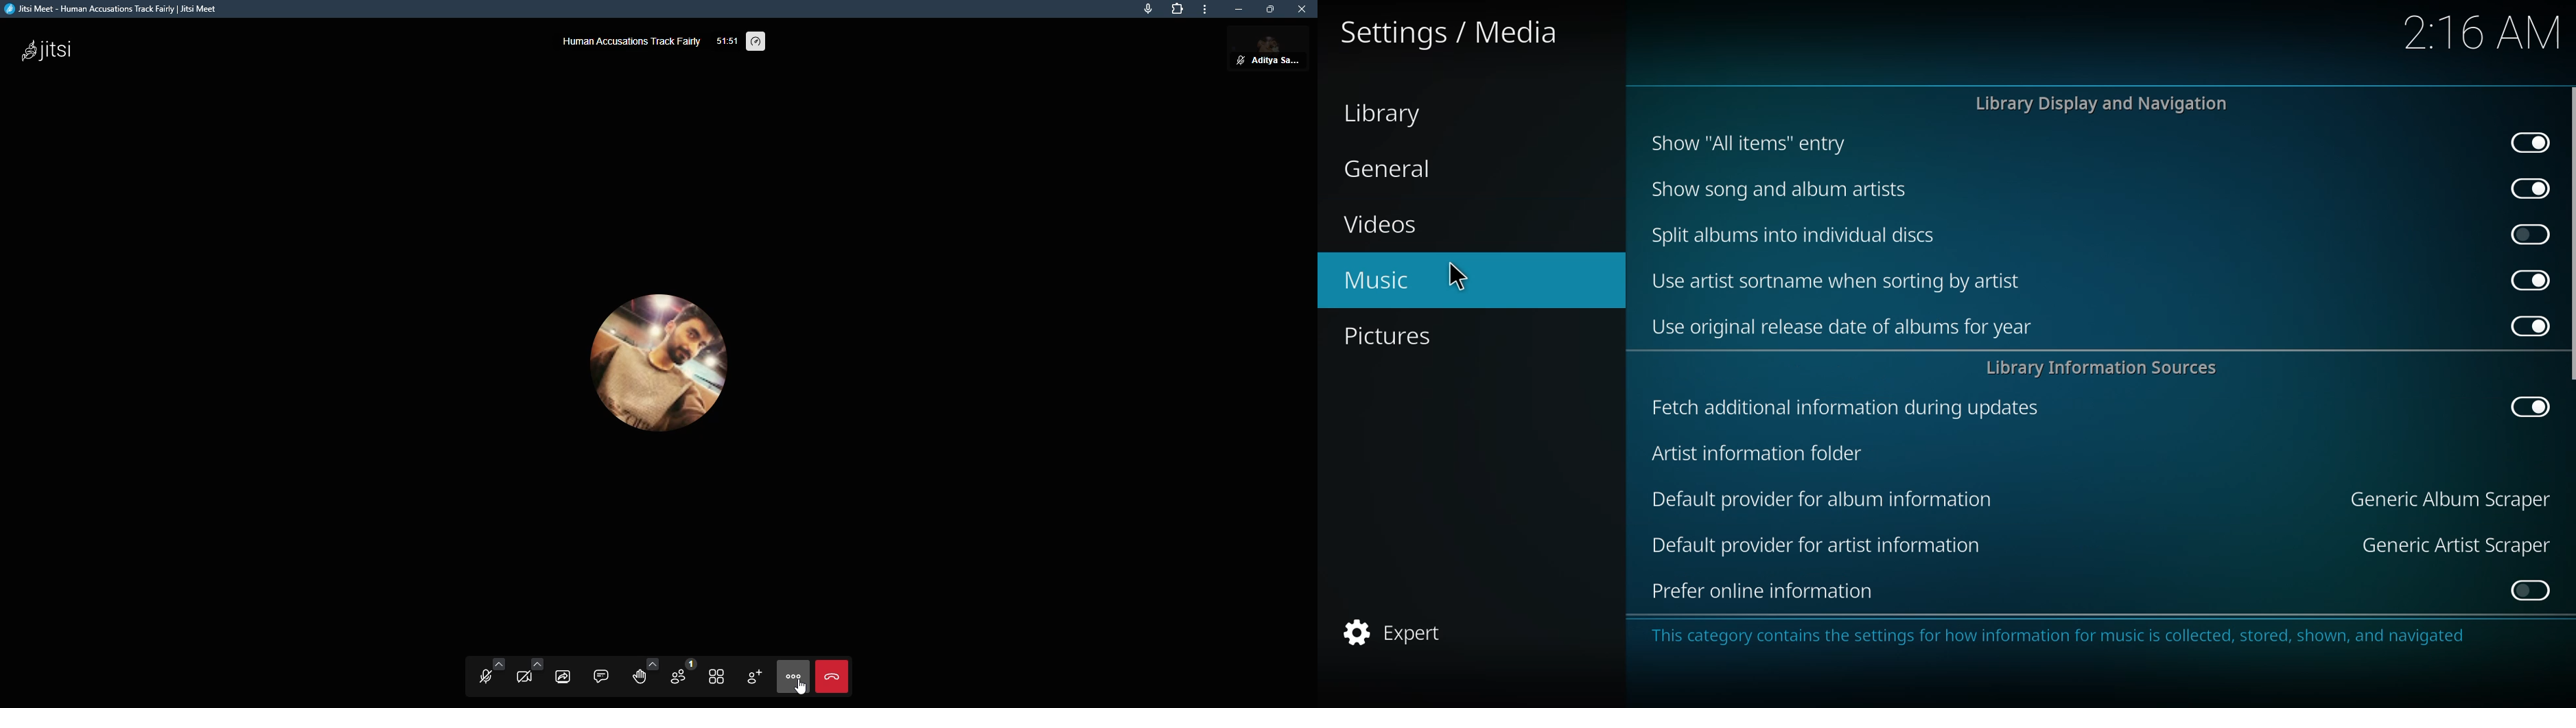 The image size is (2576, 728). I want to click on enabled, so click(2530, 406).